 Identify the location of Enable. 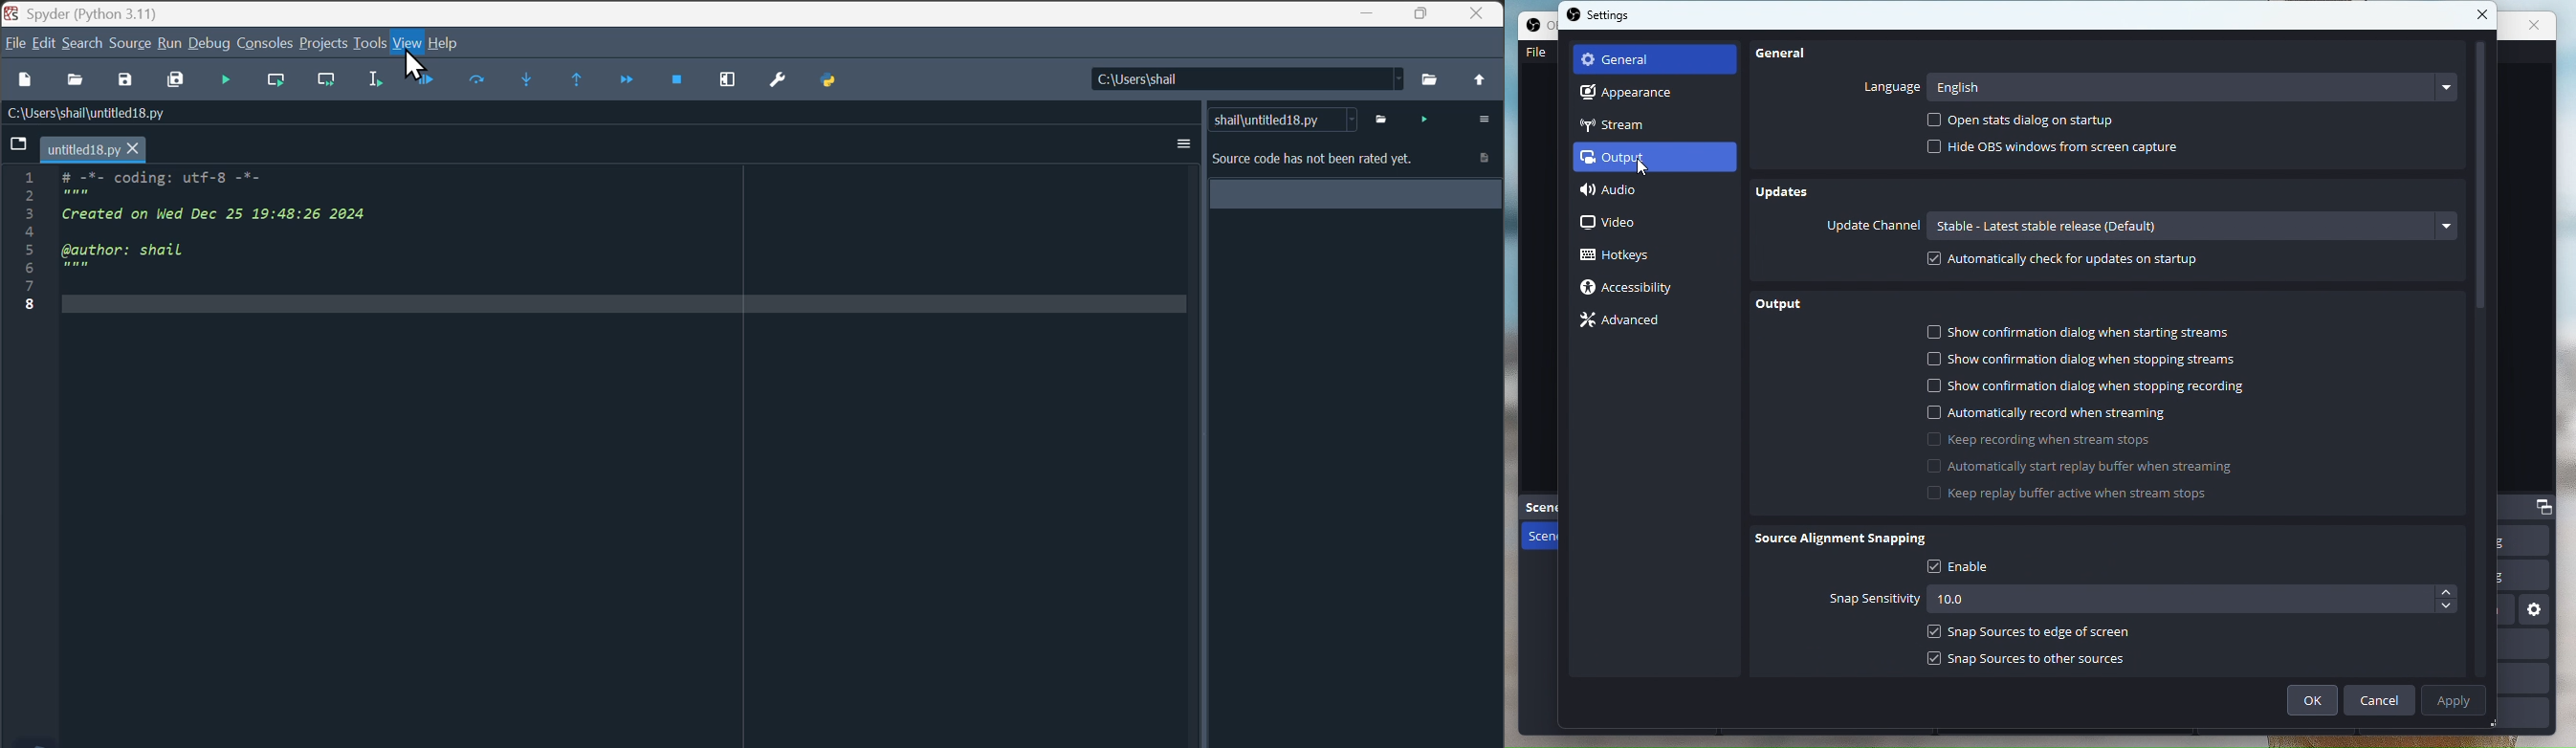
(1994, 568).